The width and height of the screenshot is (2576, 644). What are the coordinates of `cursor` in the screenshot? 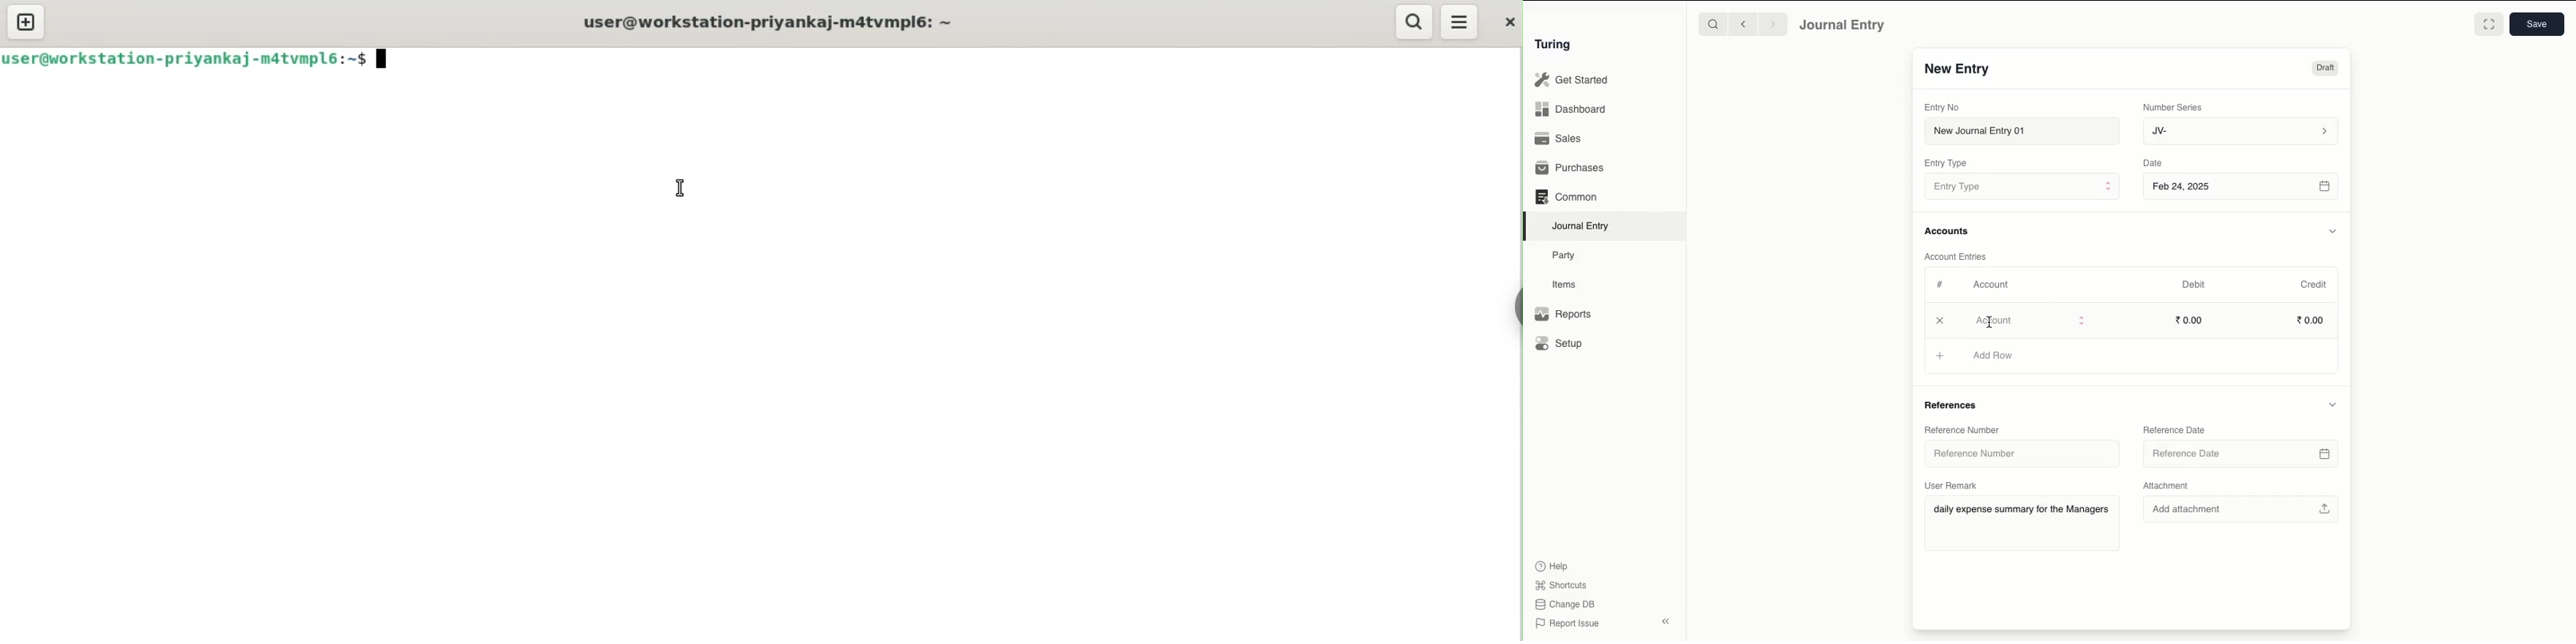 It's located at (1991, 317).